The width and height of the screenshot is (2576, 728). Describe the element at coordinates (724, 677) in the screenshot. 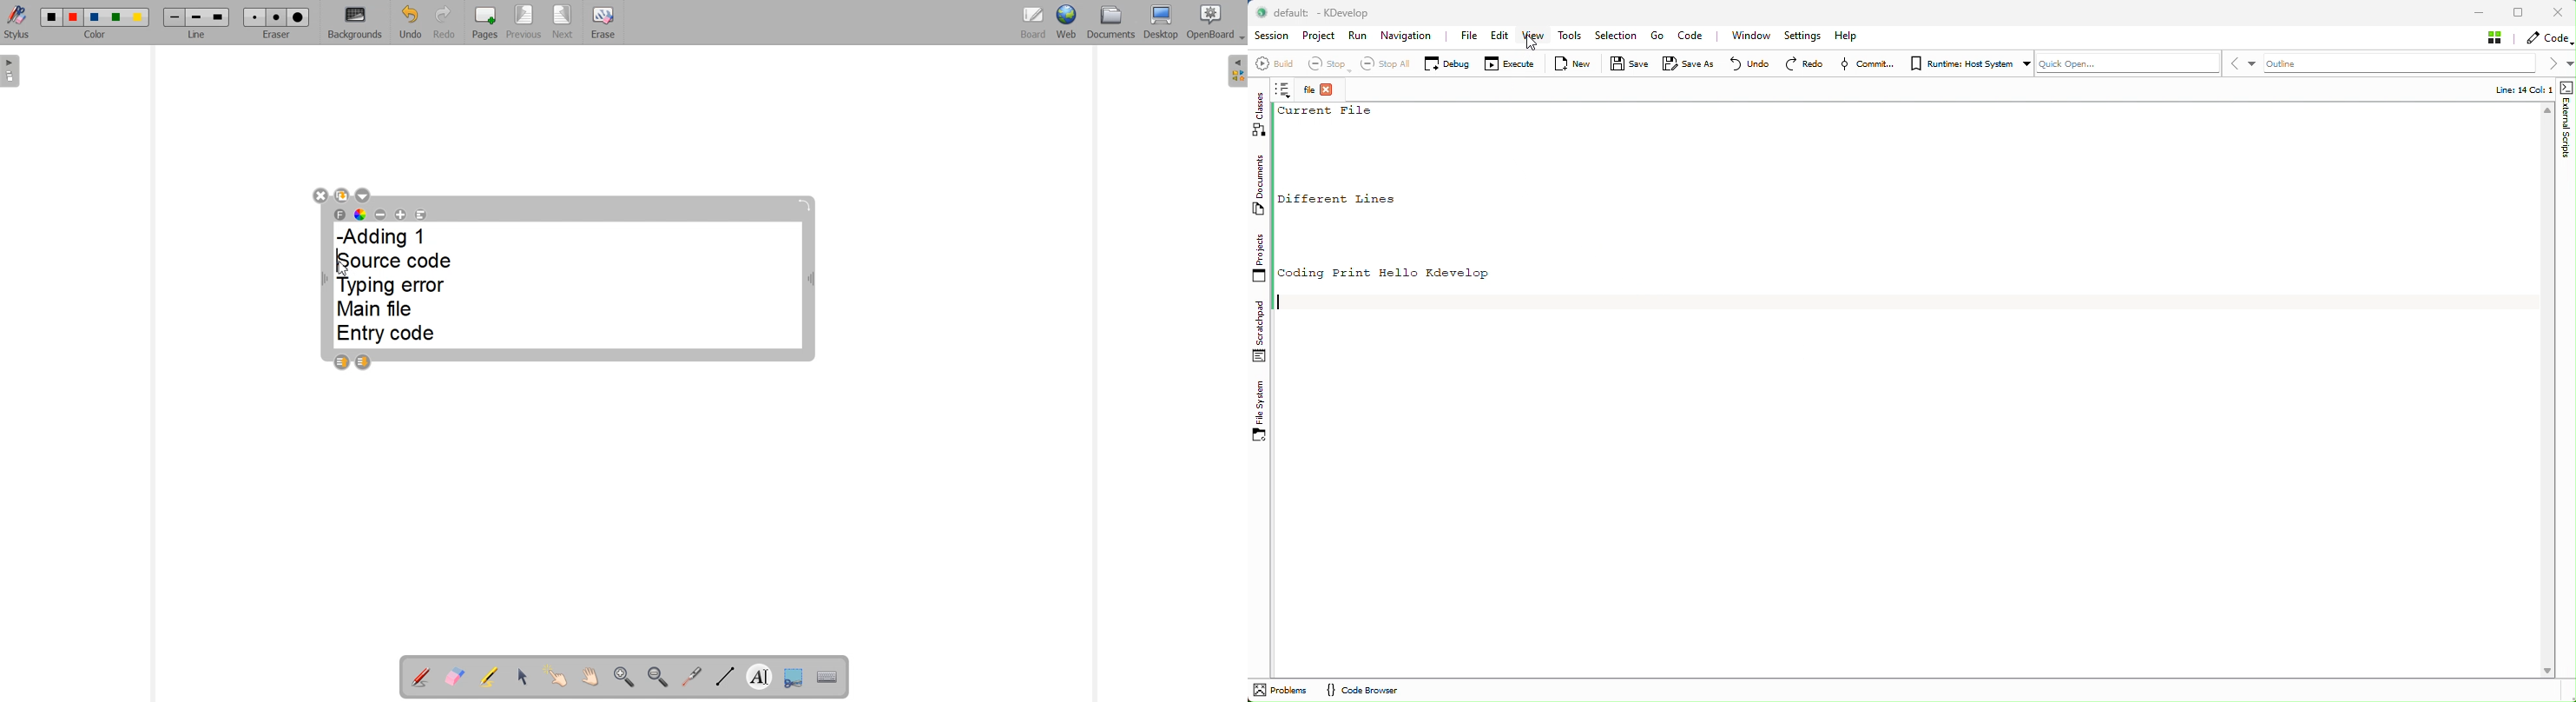

I see `Draw lines` at that location.